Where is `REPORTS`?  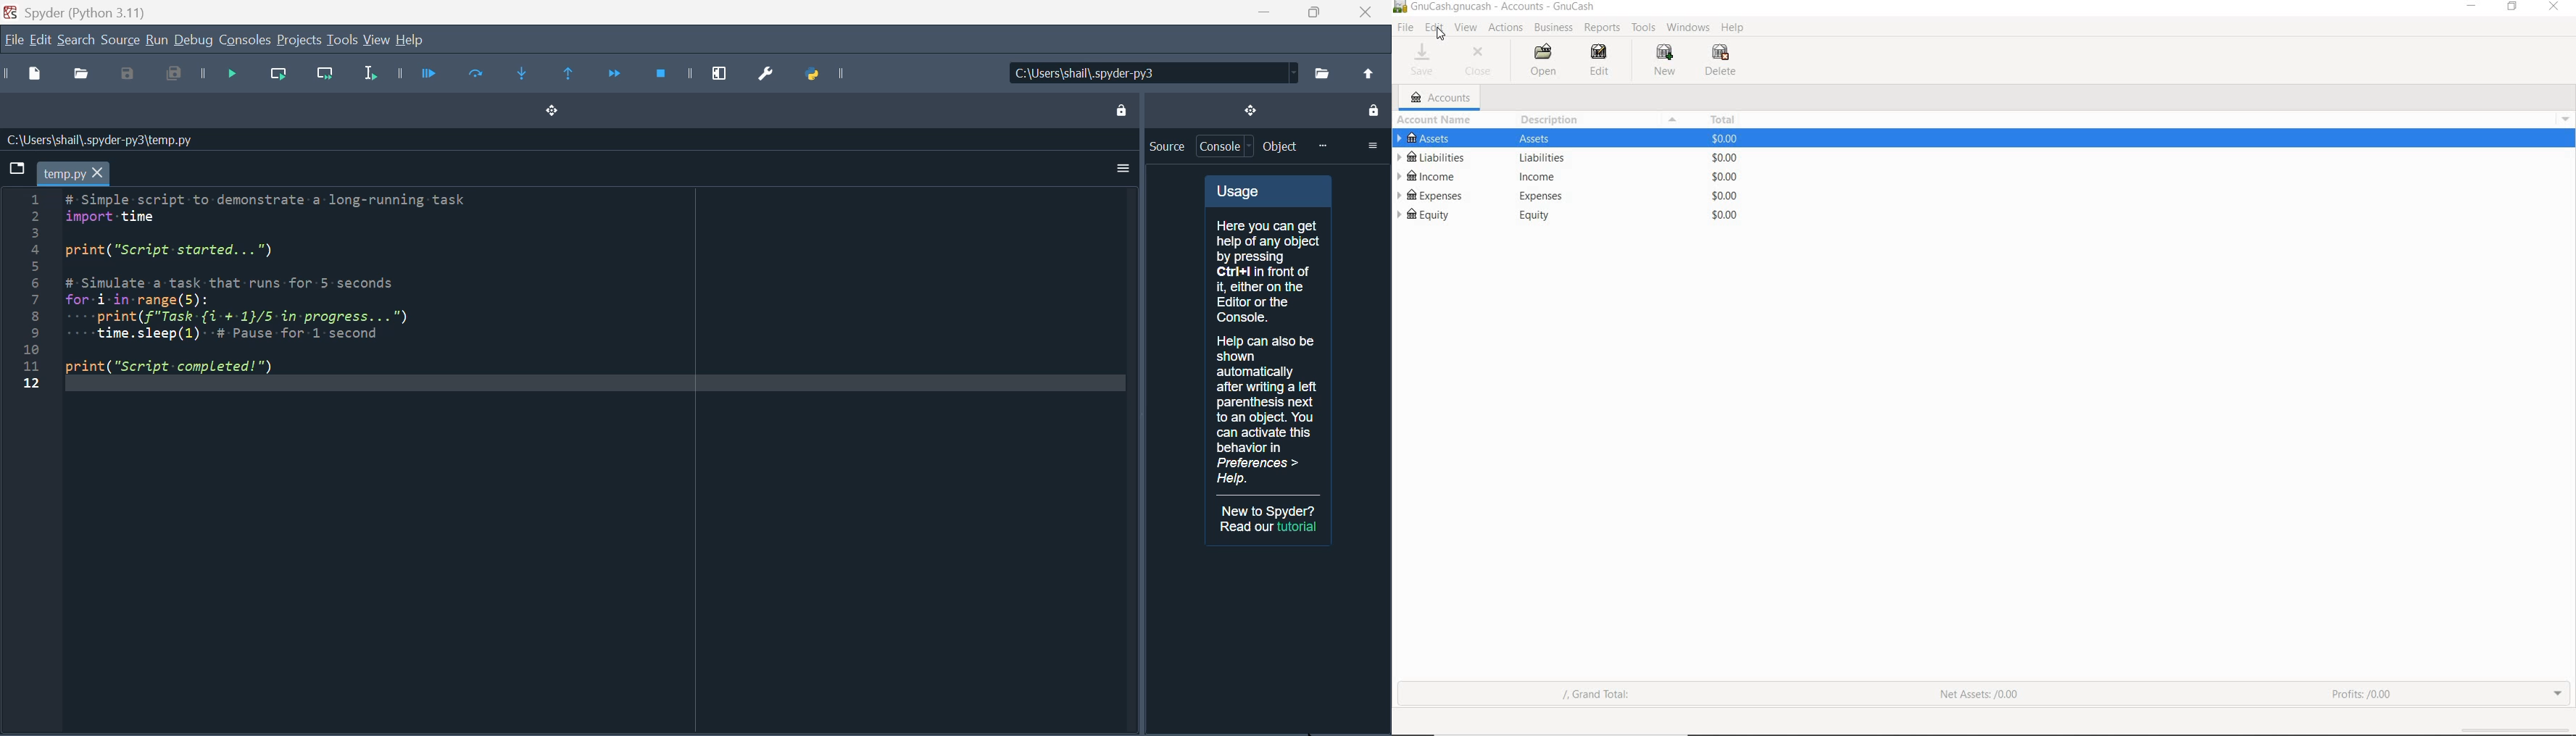
REPORTS is located at coordinates (1603, 28).